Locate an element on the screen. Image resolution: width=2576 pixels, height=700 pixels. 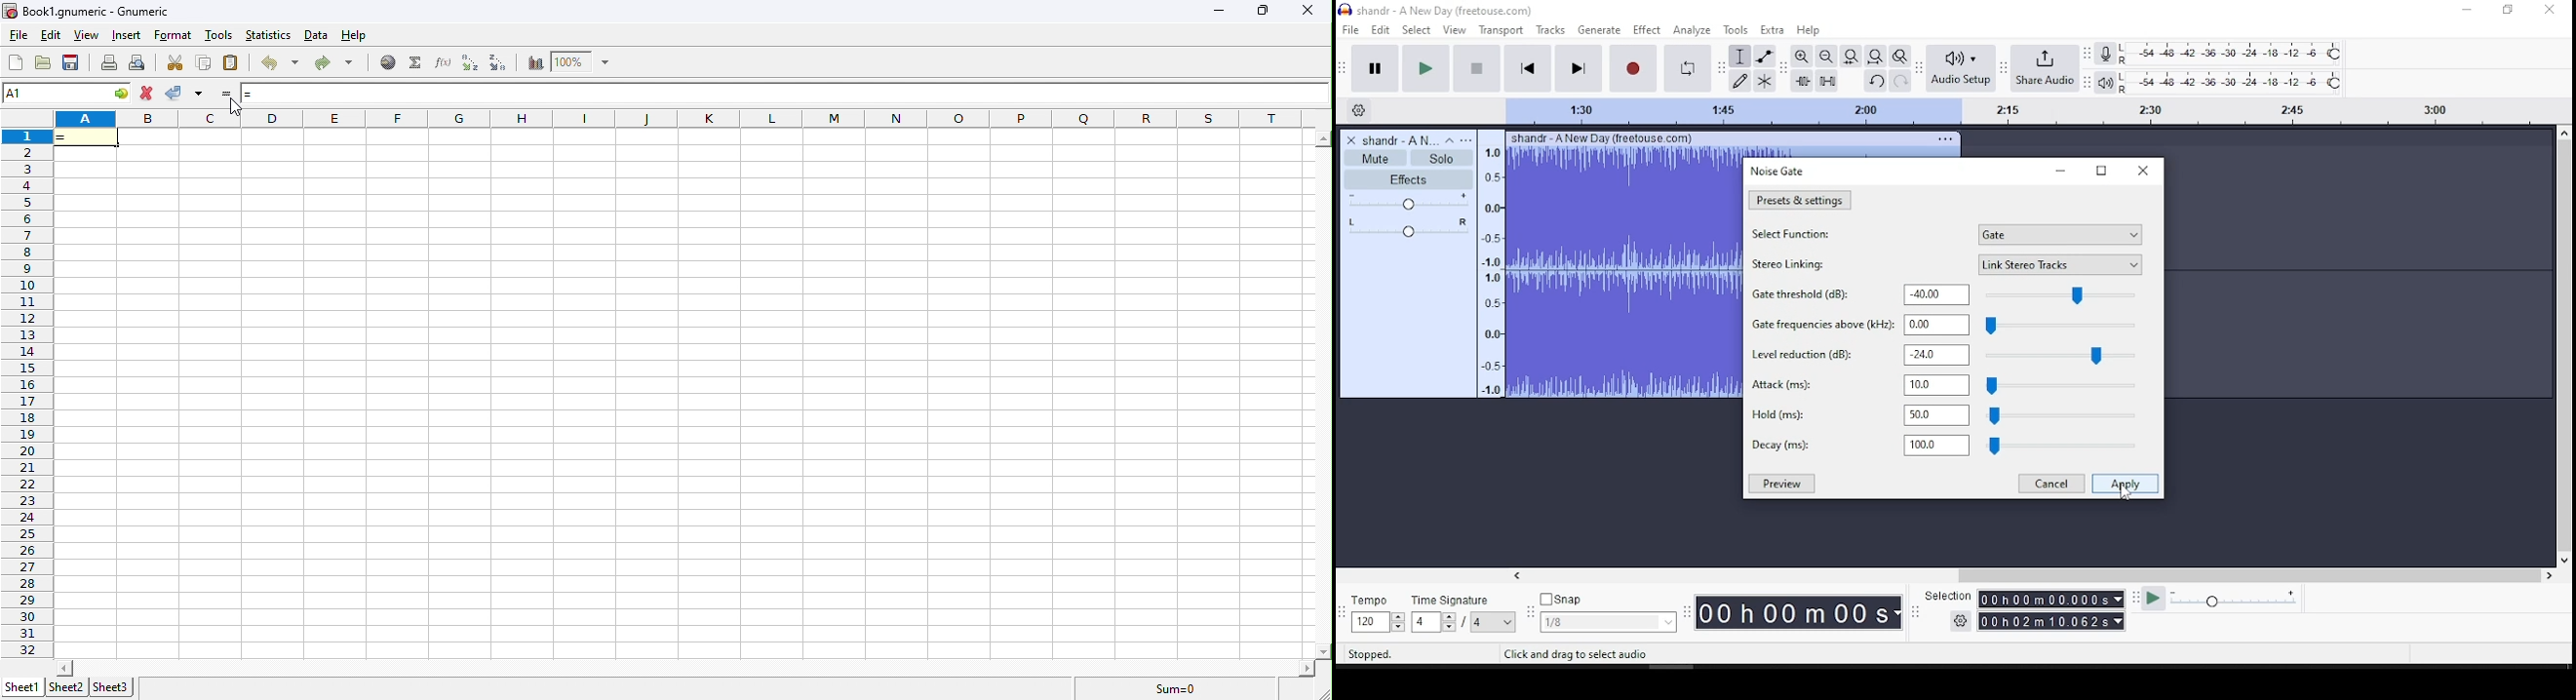
playback level  is located at coordinates (2233, 82).